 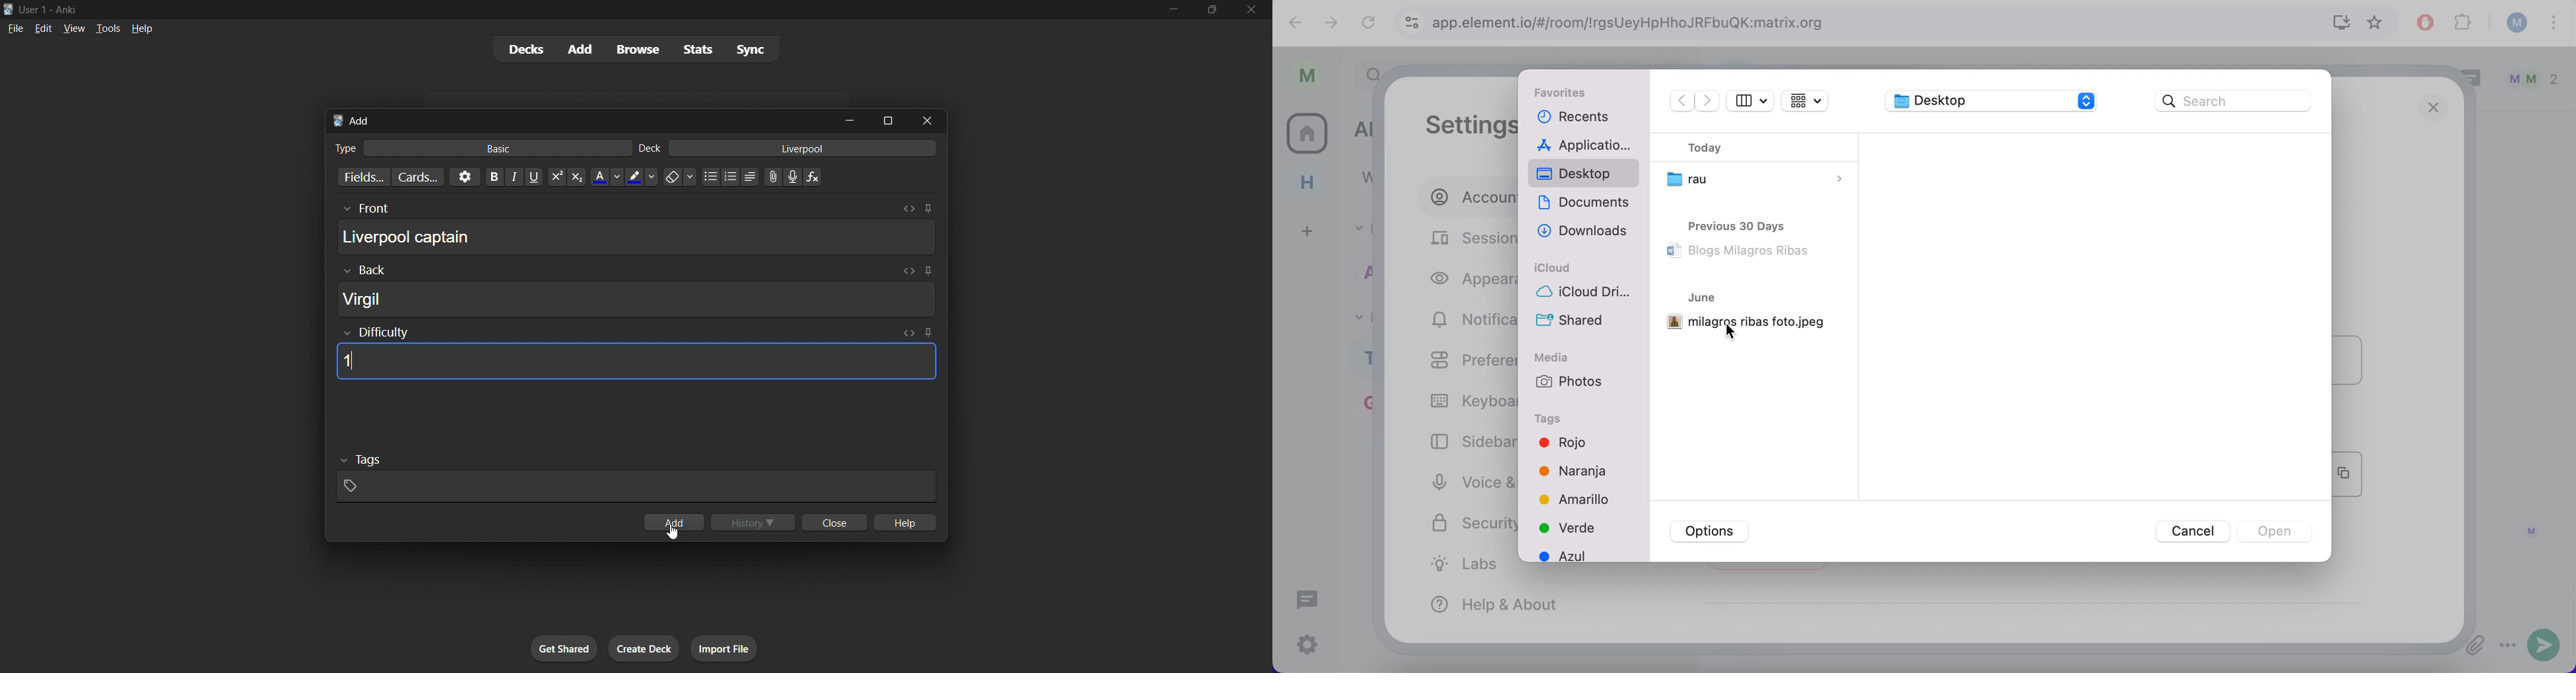 What do you see at coordinates (1173, 10) in the screenshot?
I see `minimize` at bounding box center [1173, 10].